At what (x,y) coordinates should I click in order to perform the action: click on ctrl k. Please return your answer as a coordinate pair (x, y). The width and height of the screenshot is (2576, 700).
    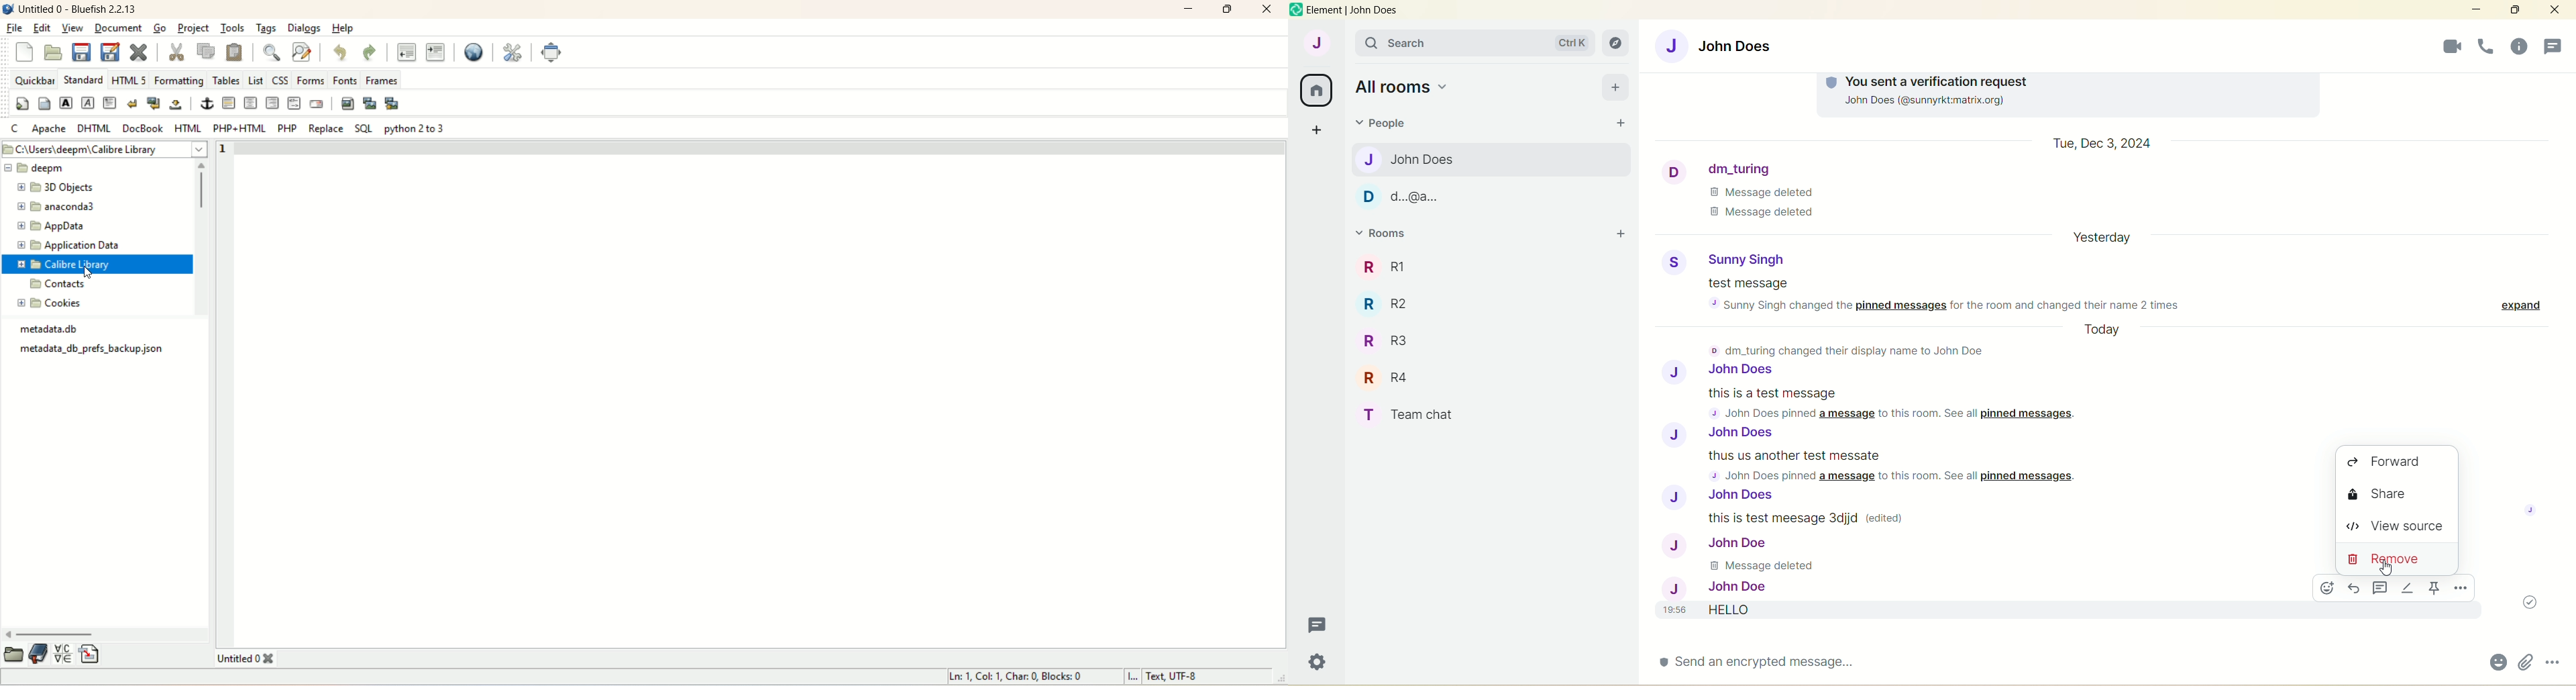
    Looking at the image, I should click on (1569, 39).